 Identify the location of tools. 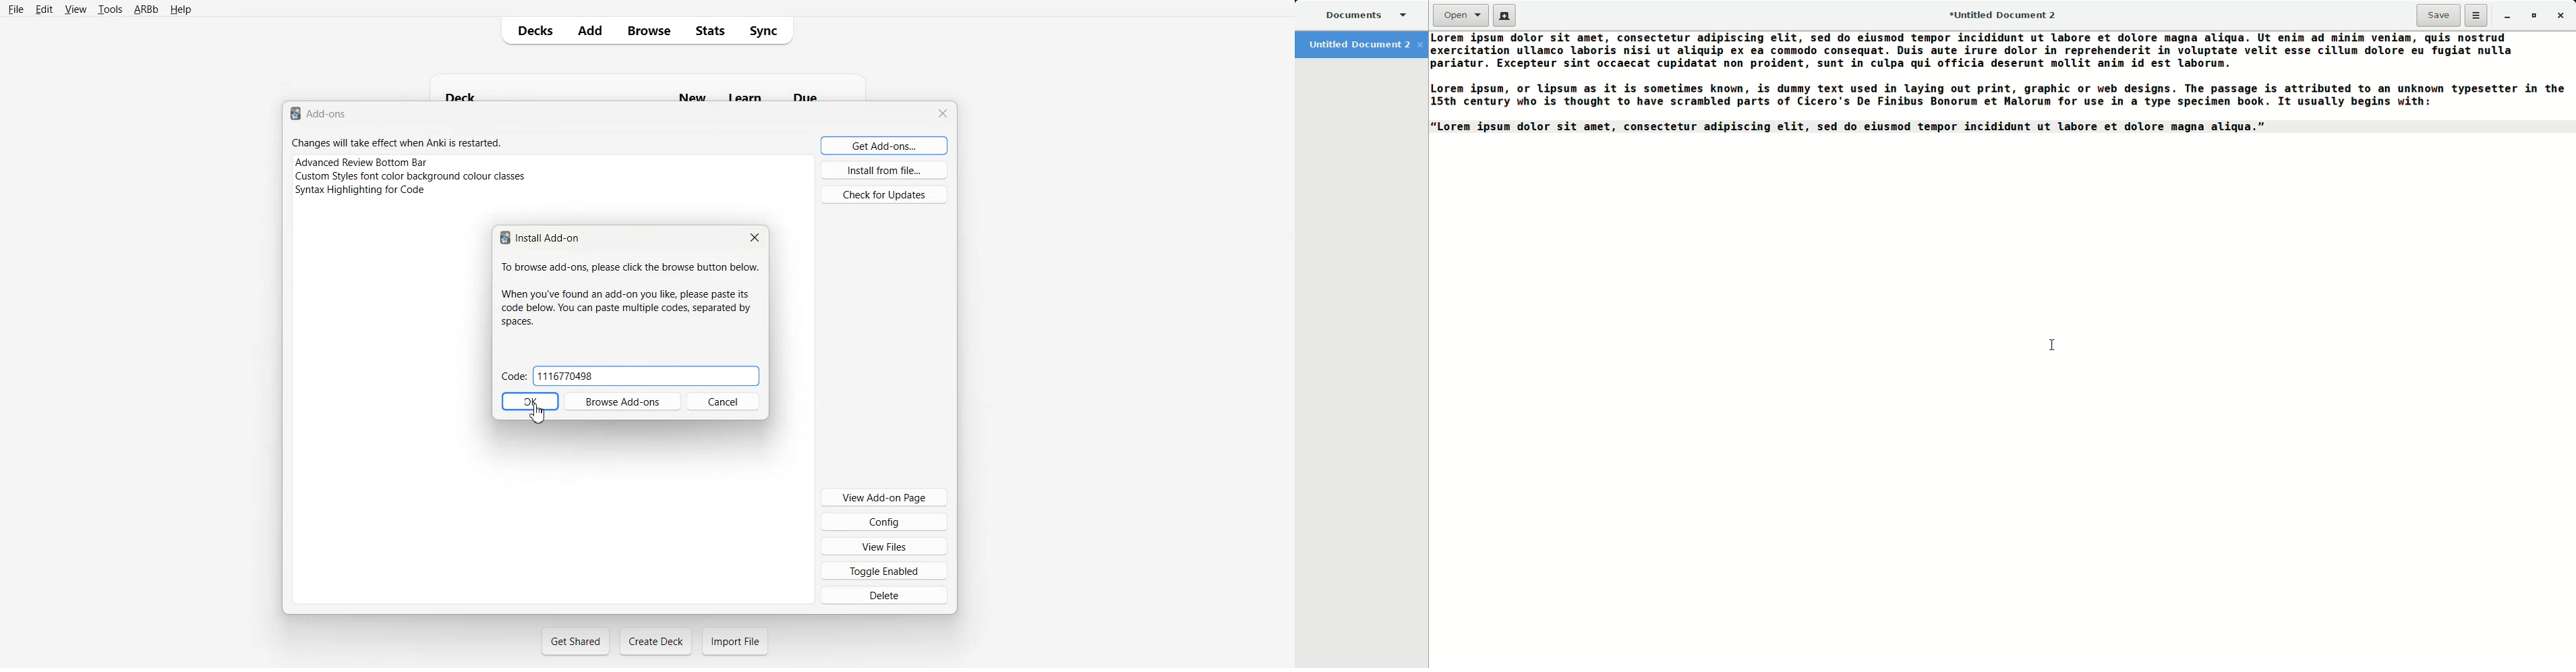
(109, 9).